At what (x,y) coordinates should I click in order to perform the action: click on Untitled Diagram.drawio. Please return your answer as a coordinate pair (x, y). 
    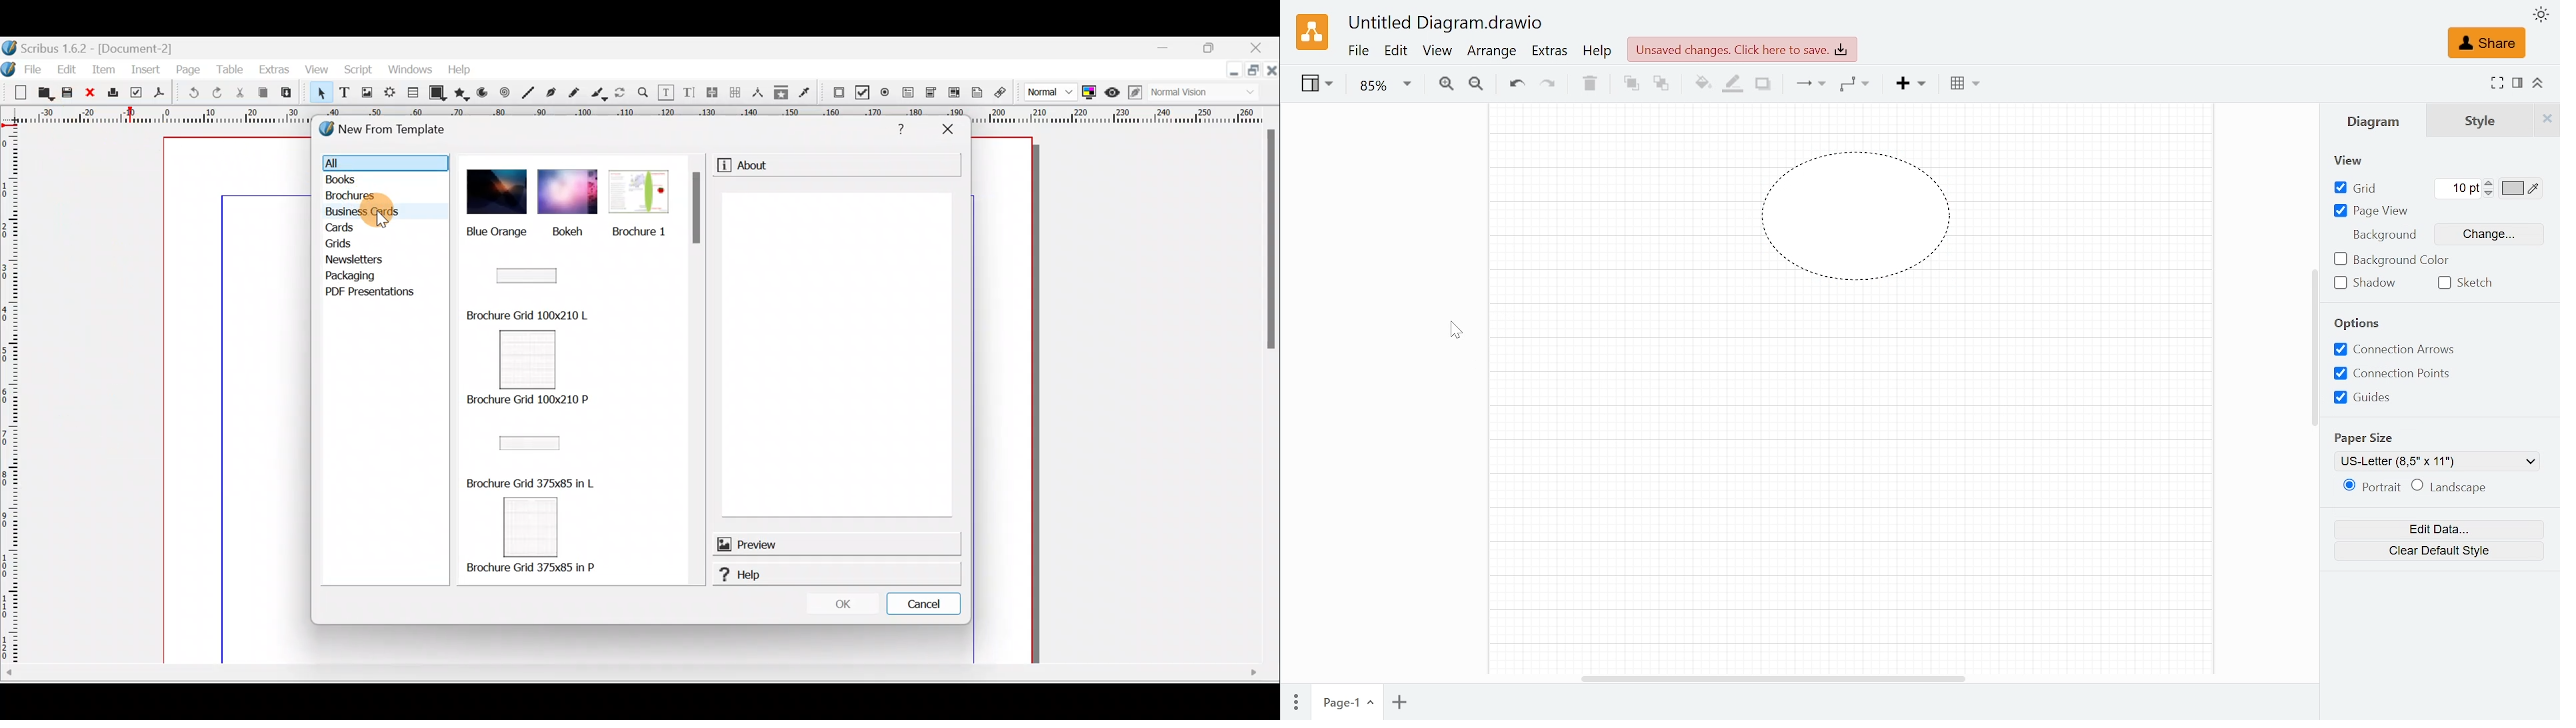
    Looking at the image, I should click on (1444, 23).